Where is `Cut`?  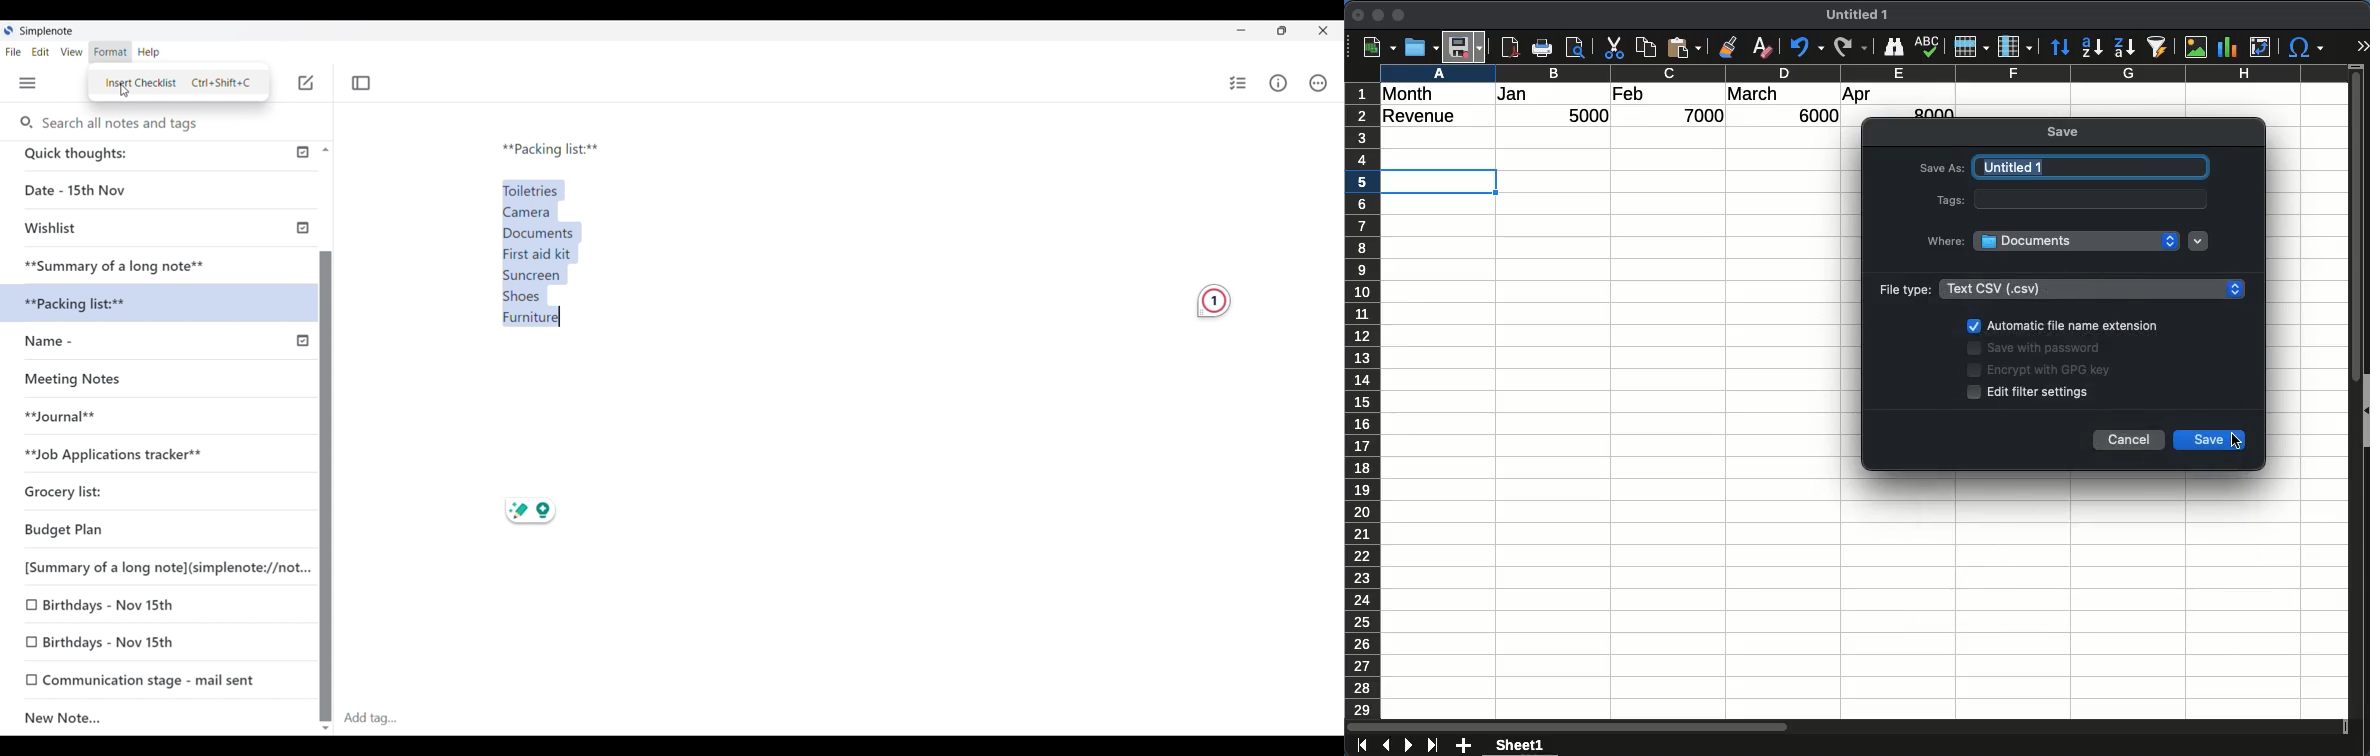 Cut is located at coordinates (1614, 48).